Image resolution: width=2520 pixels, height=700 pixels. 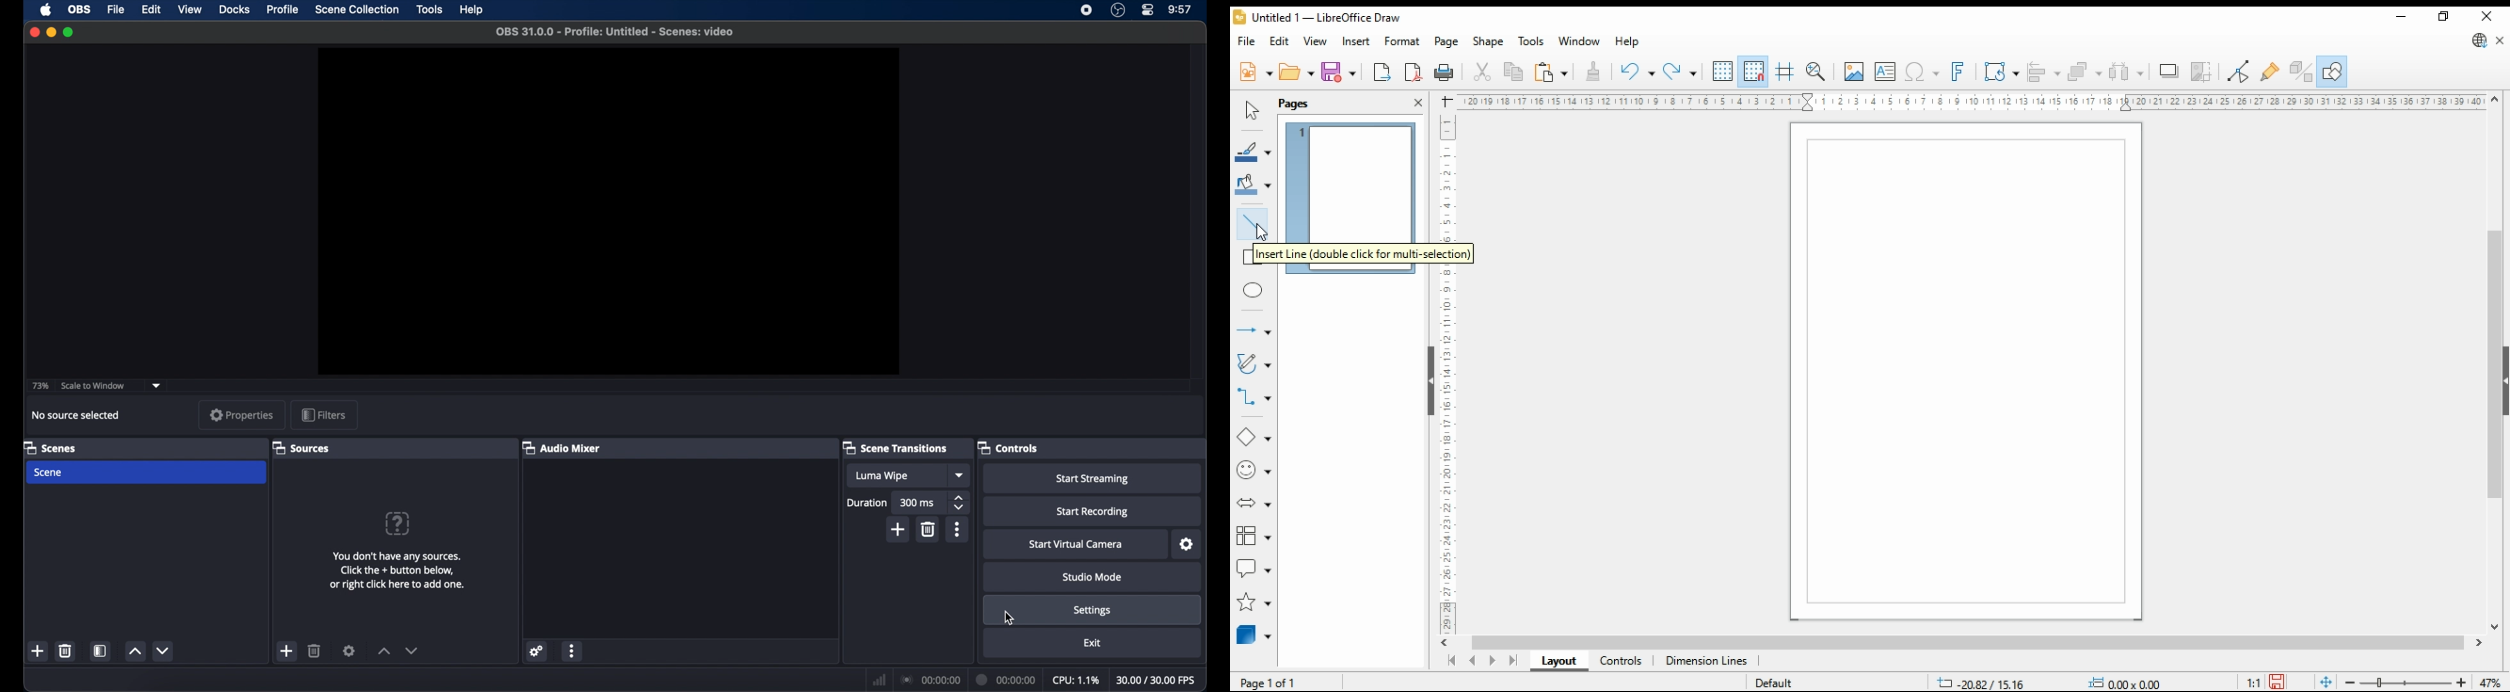 What do you see at coordinates (1320, 19) in the screenshot?
I see `icon and filename` at bounding box center [1320, 19].